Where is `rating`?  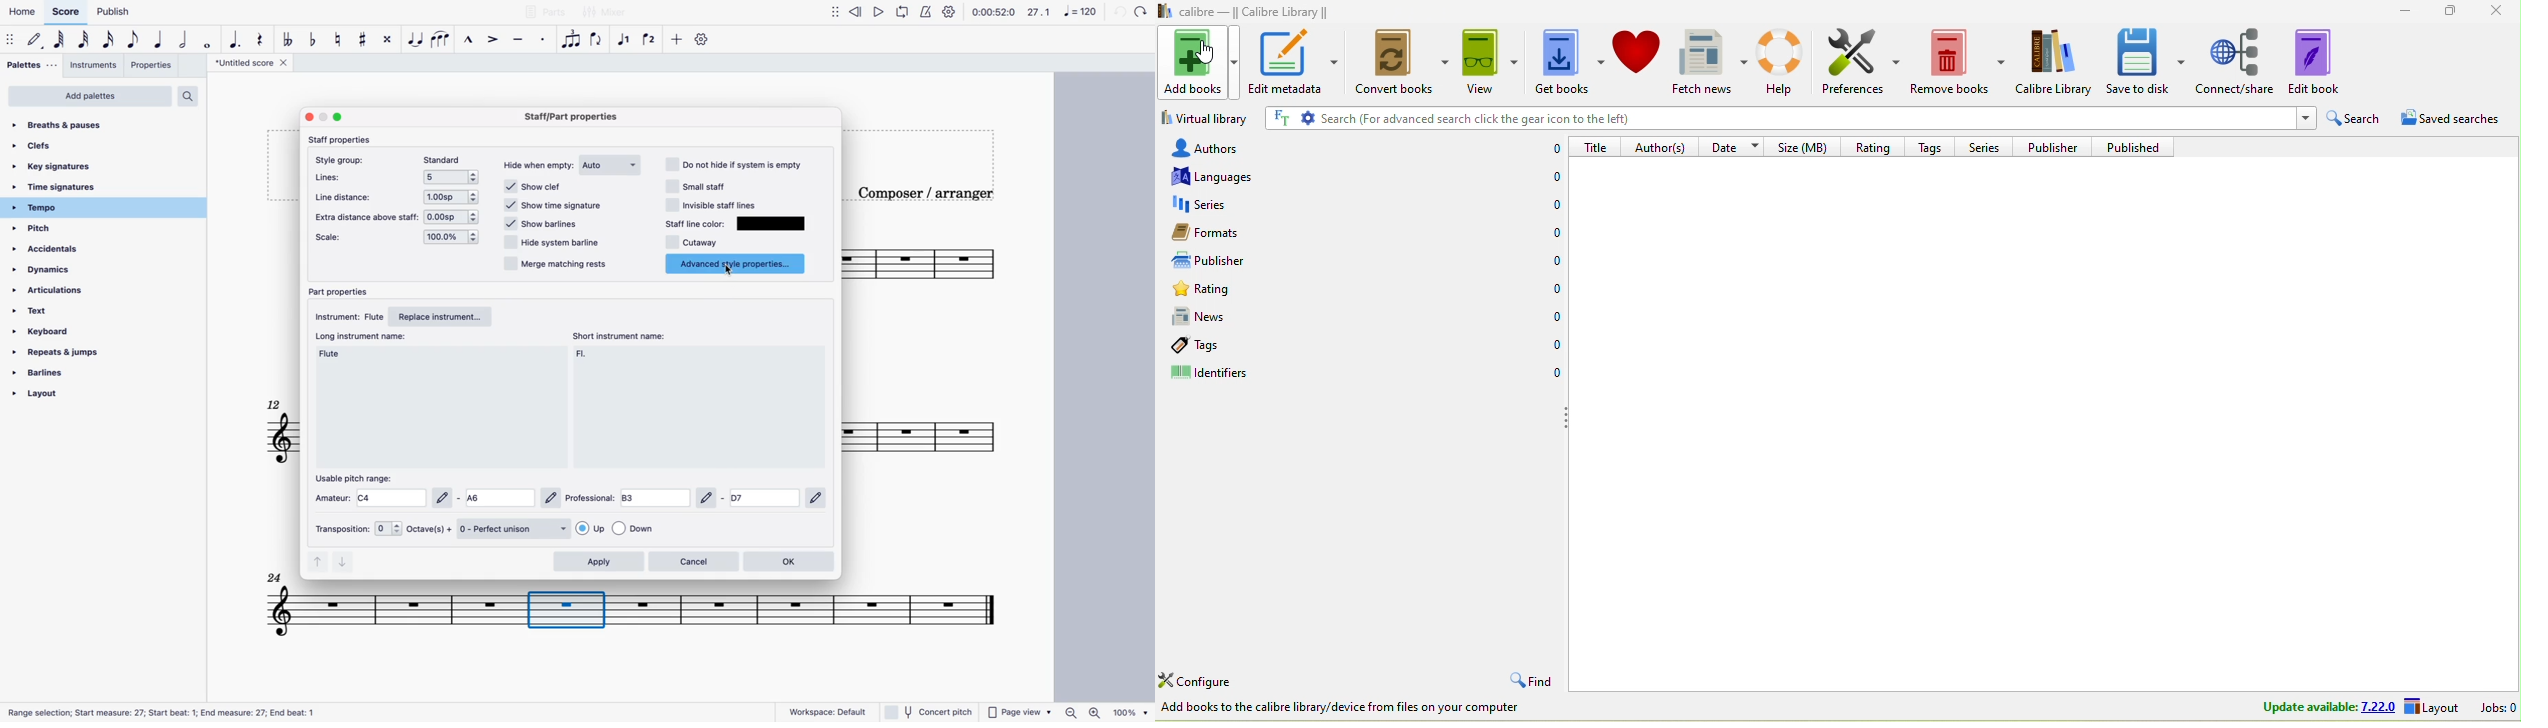 rating is located at coordinates (1879, 147).